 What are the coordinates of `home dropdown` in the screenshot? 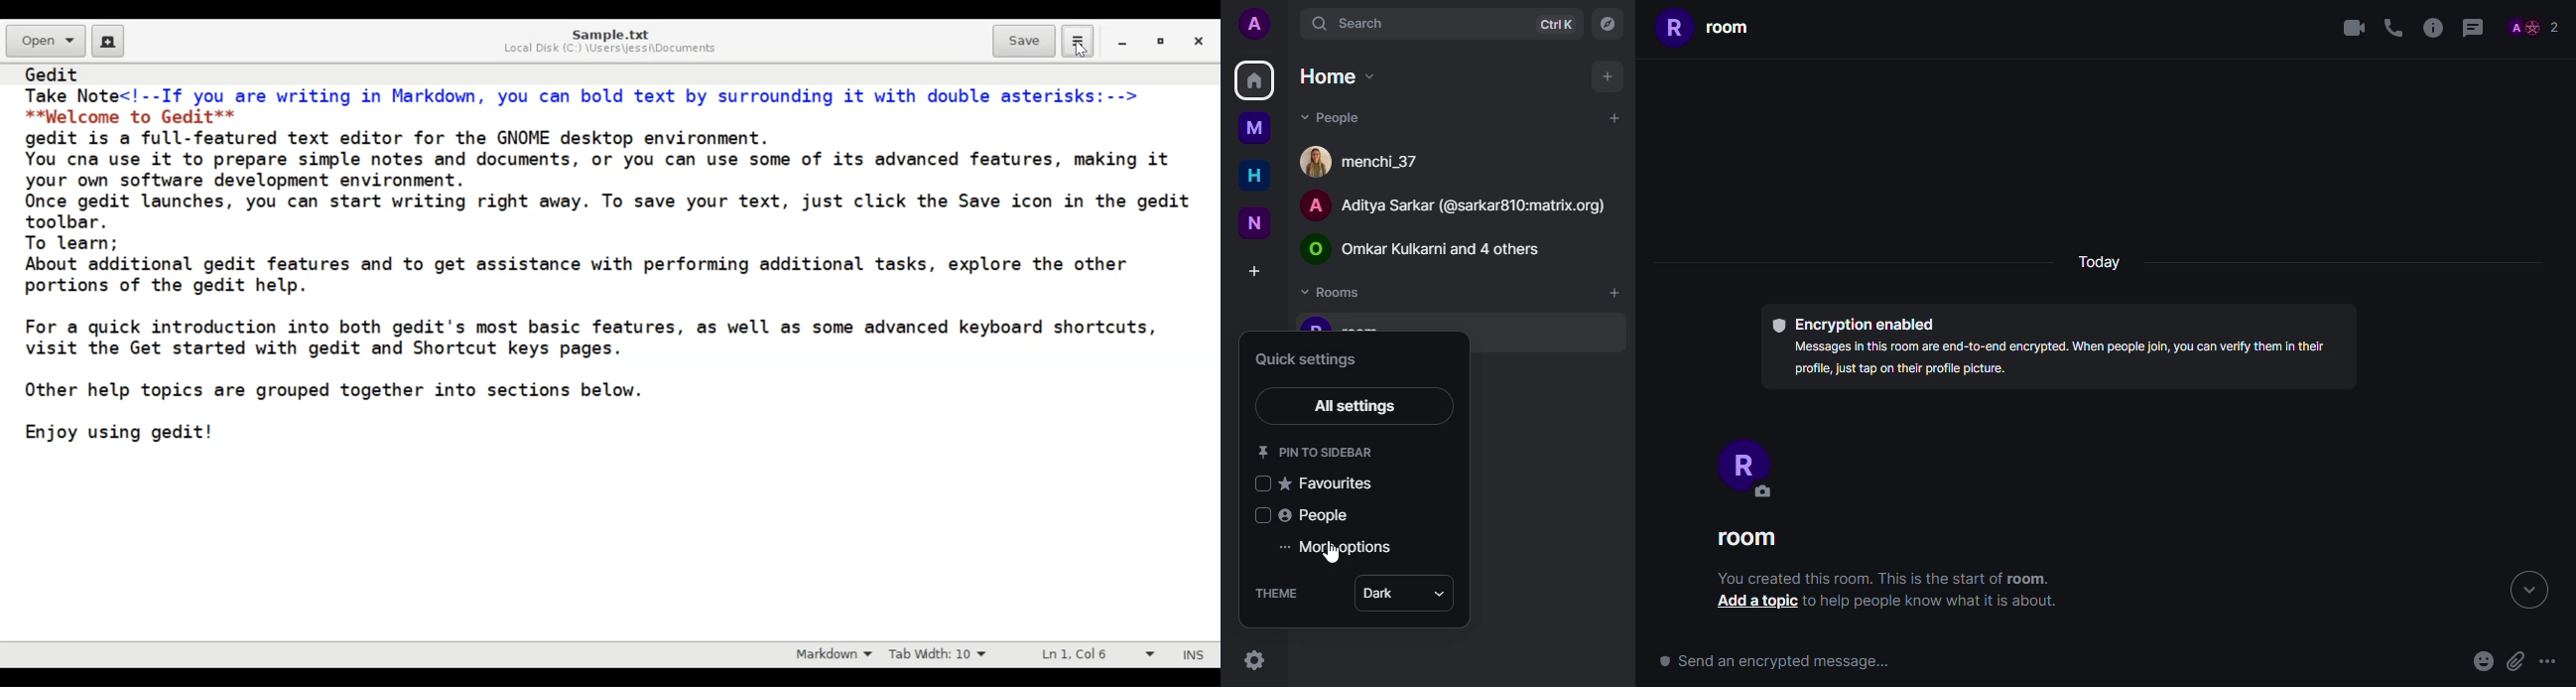 It's located at (1343, 75).